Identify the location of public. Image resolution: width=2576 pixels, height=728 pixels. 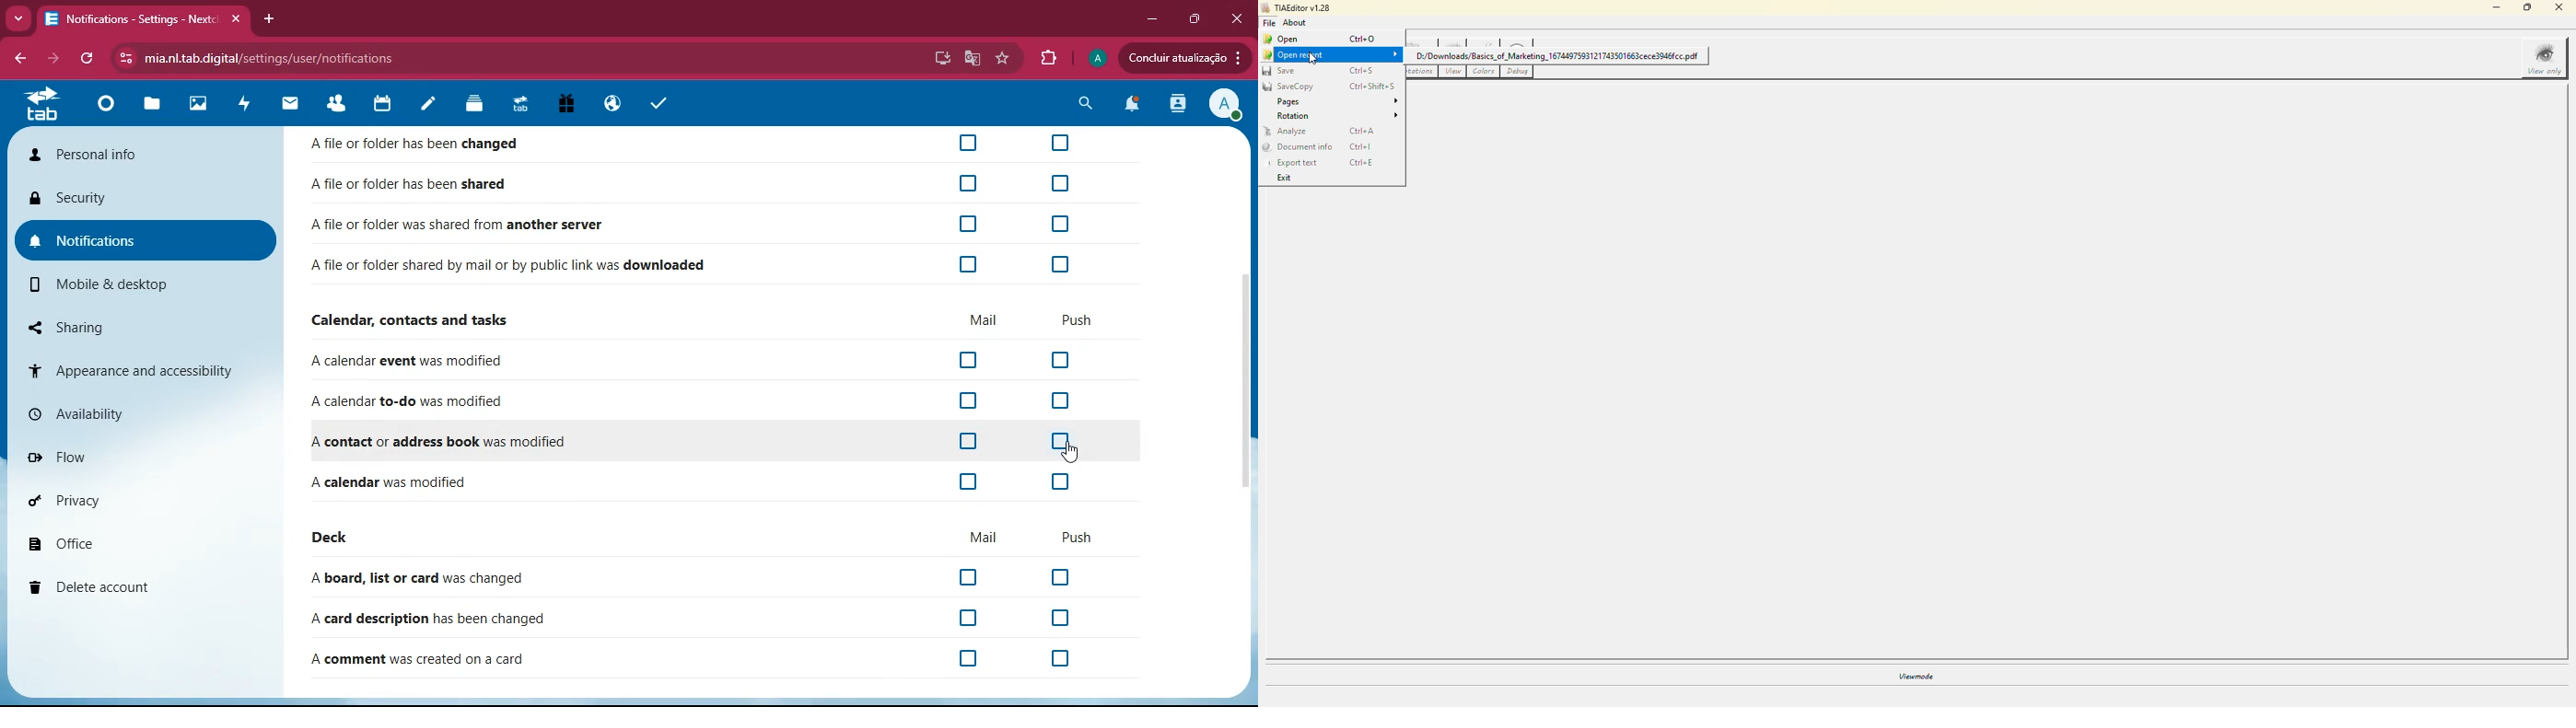
(612, 104).